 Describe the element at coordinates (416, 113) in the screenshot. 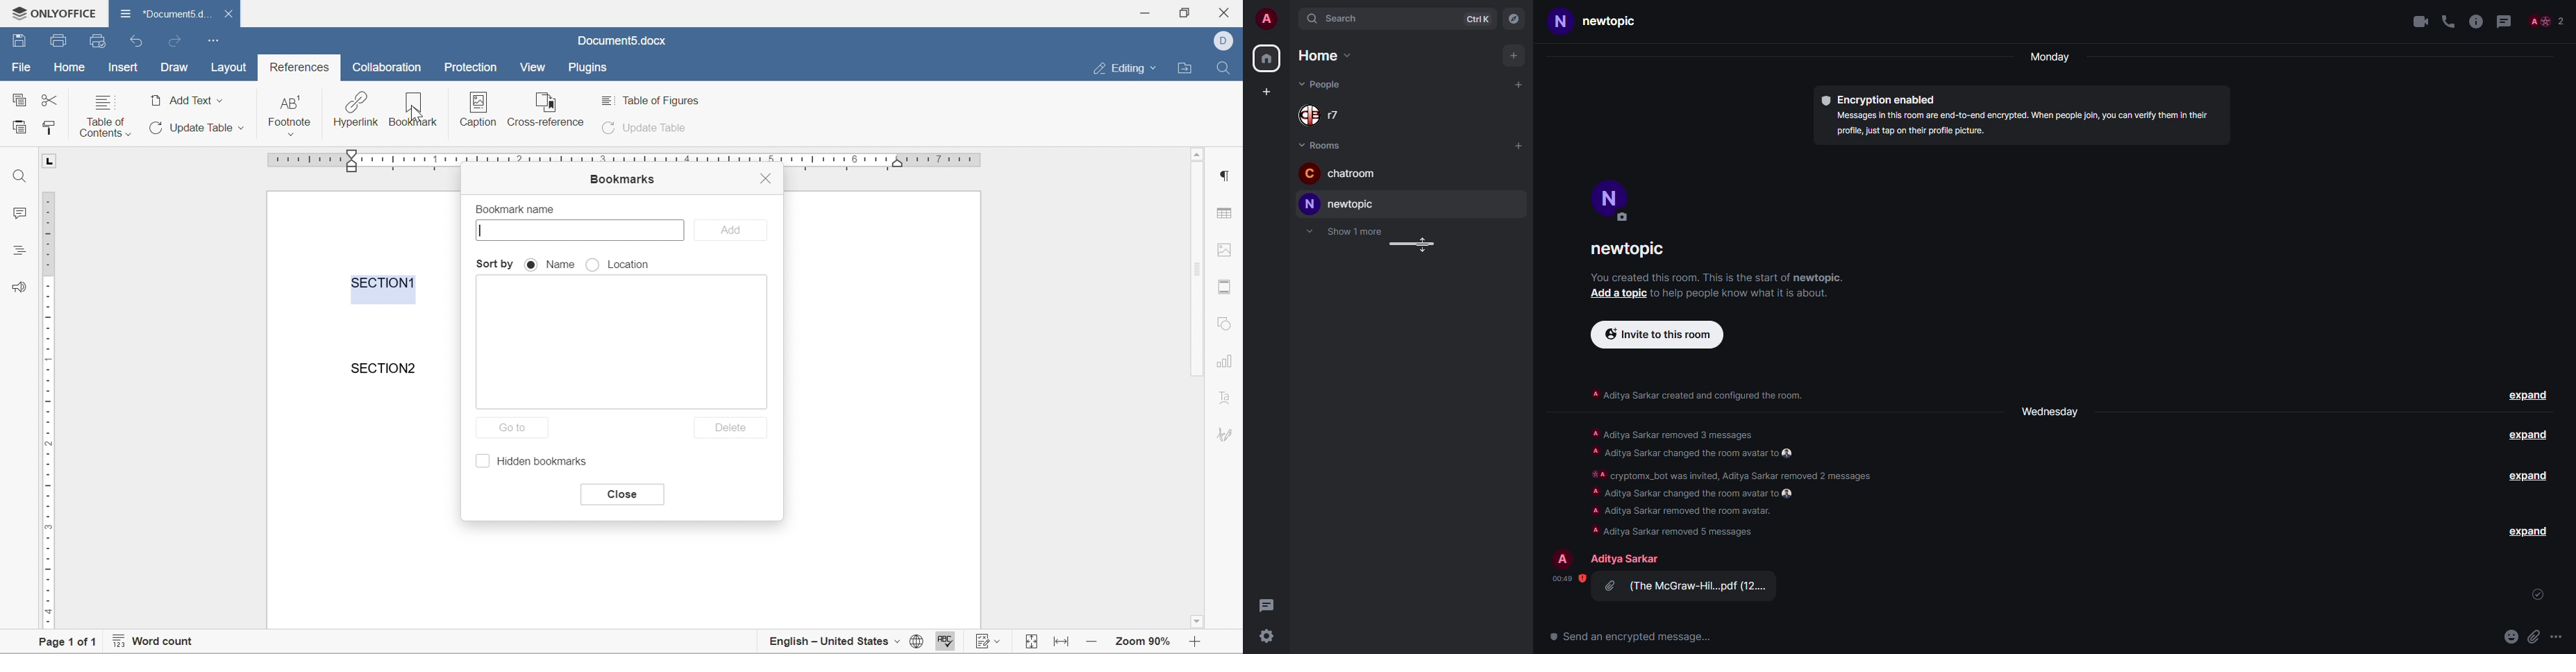

I see `cursor` at that location.